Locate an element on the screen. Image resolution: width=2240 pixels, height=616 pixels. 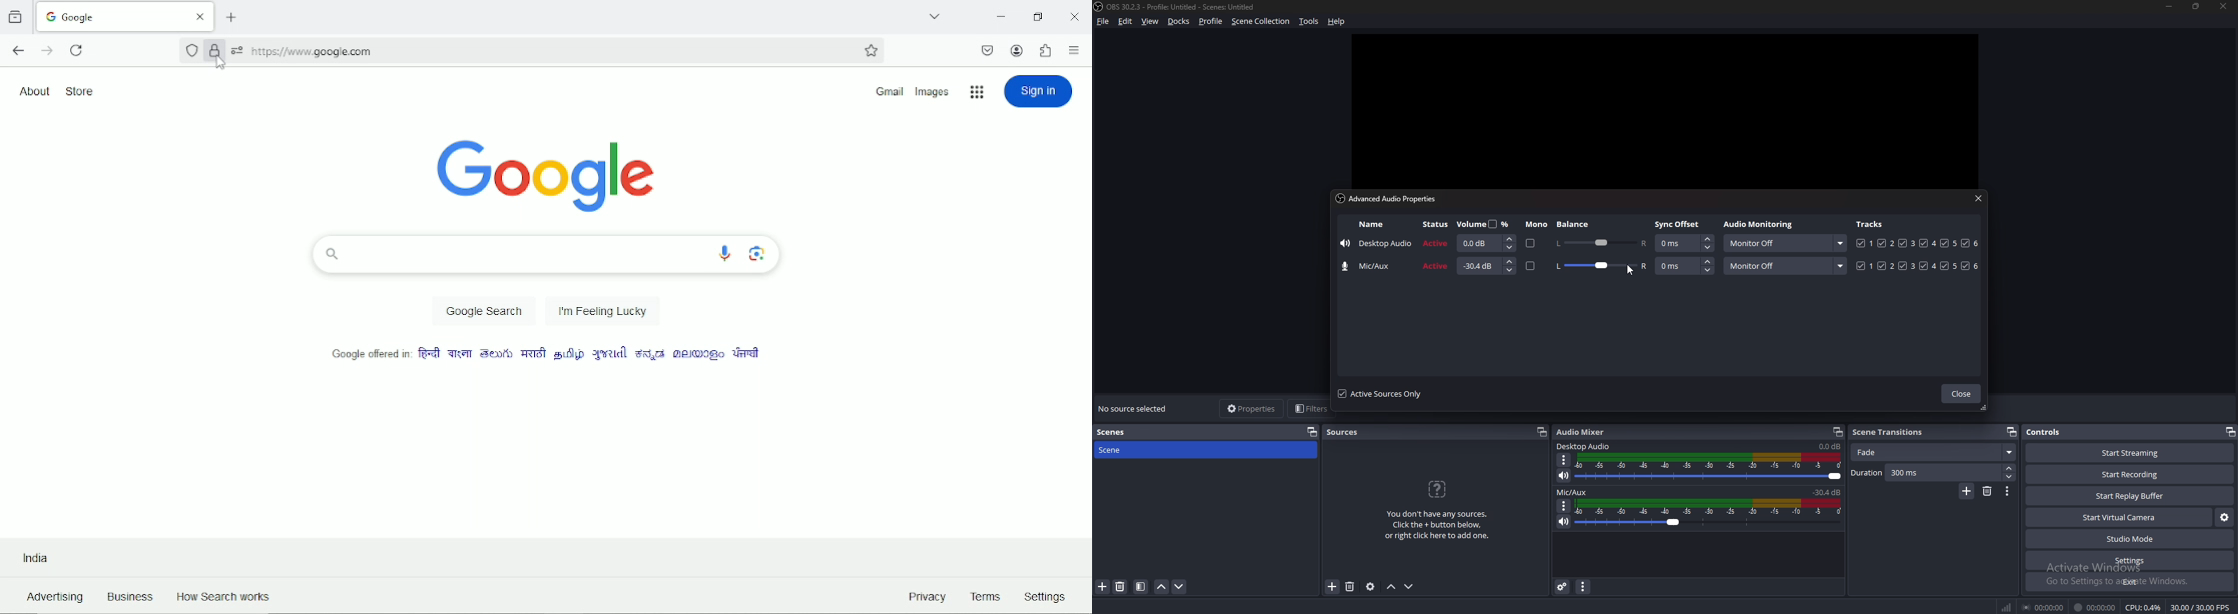
network is located at coordinates (2009, 607).